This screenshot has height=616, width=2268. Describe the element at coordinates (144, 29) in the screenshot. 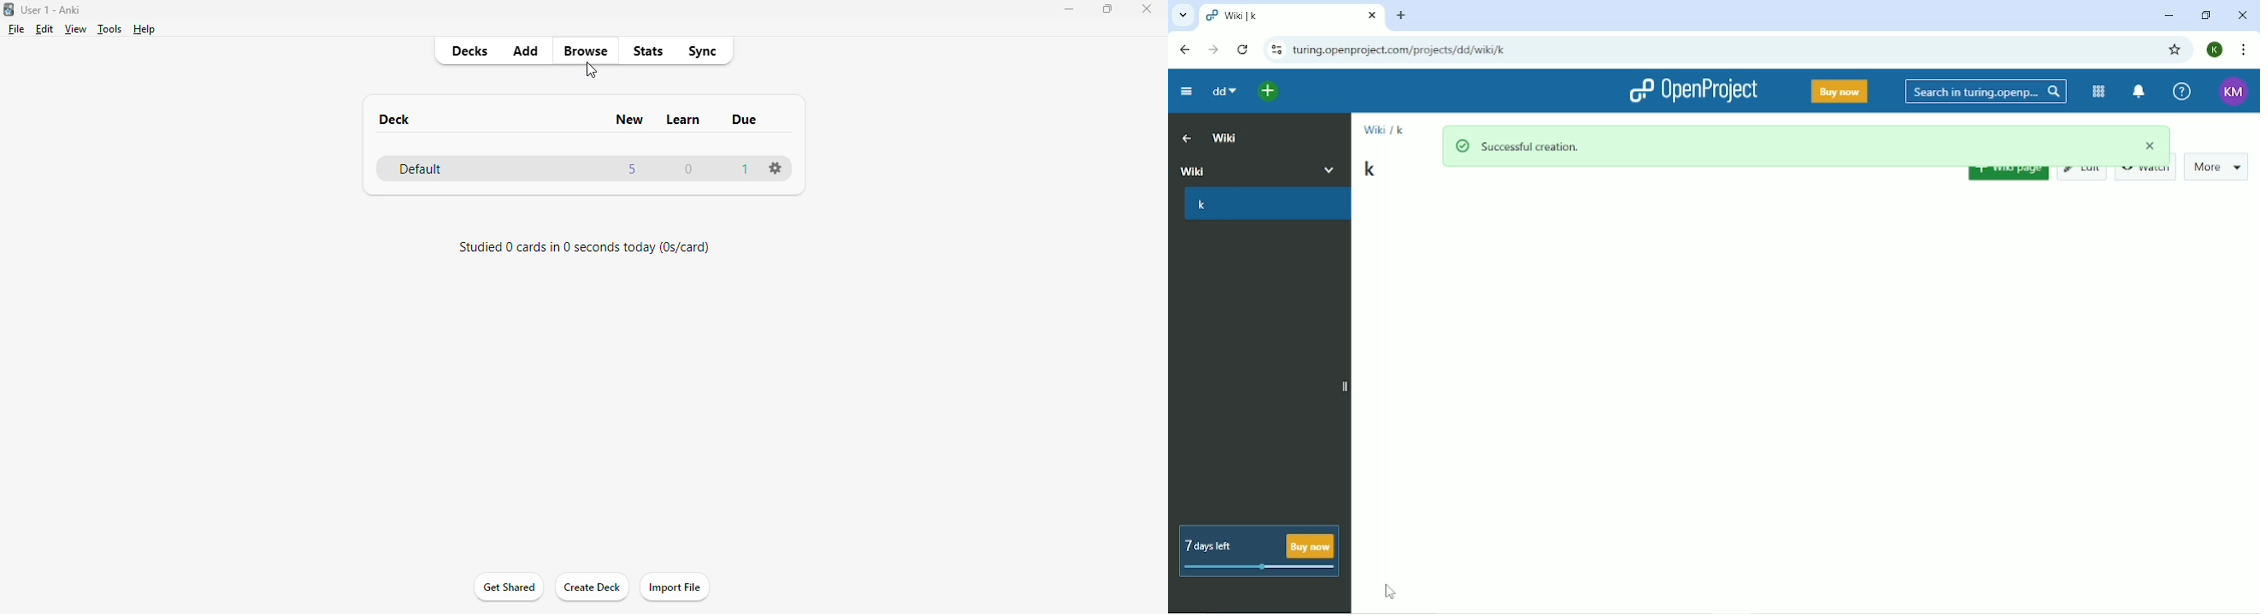

I see `help` at that location.